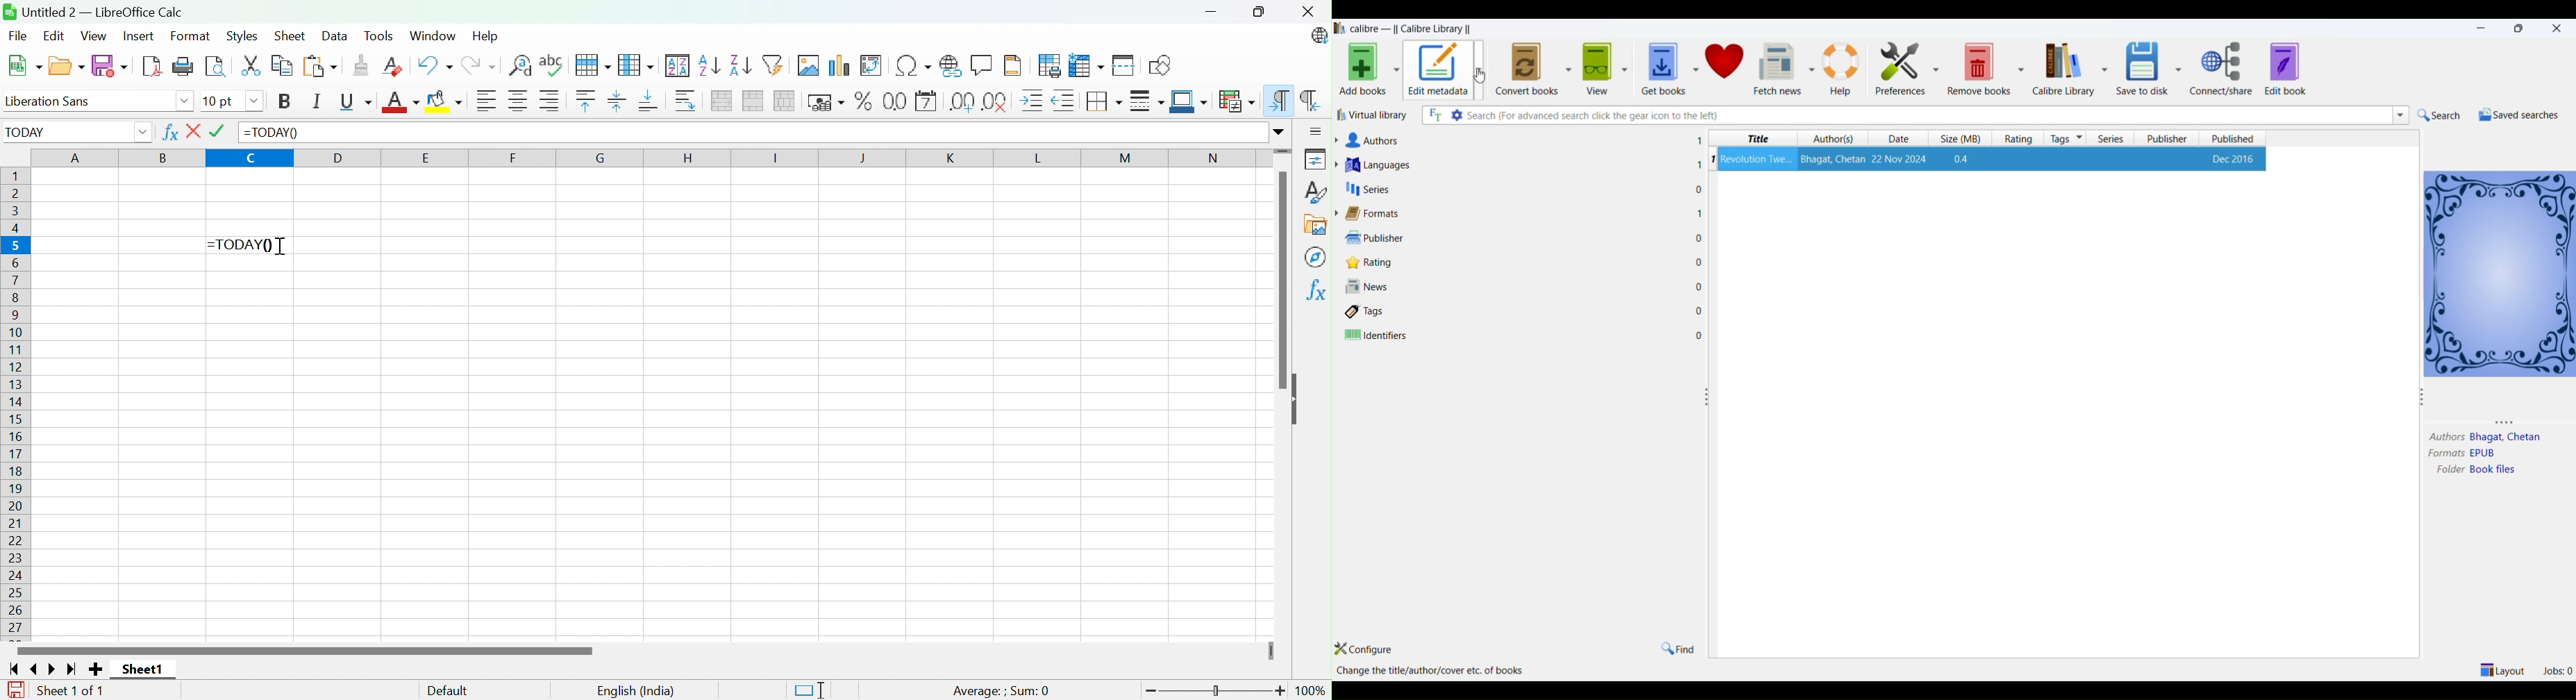 This screenshot has width=2576, height=700. I want to click on authors, so click(1834, 139).